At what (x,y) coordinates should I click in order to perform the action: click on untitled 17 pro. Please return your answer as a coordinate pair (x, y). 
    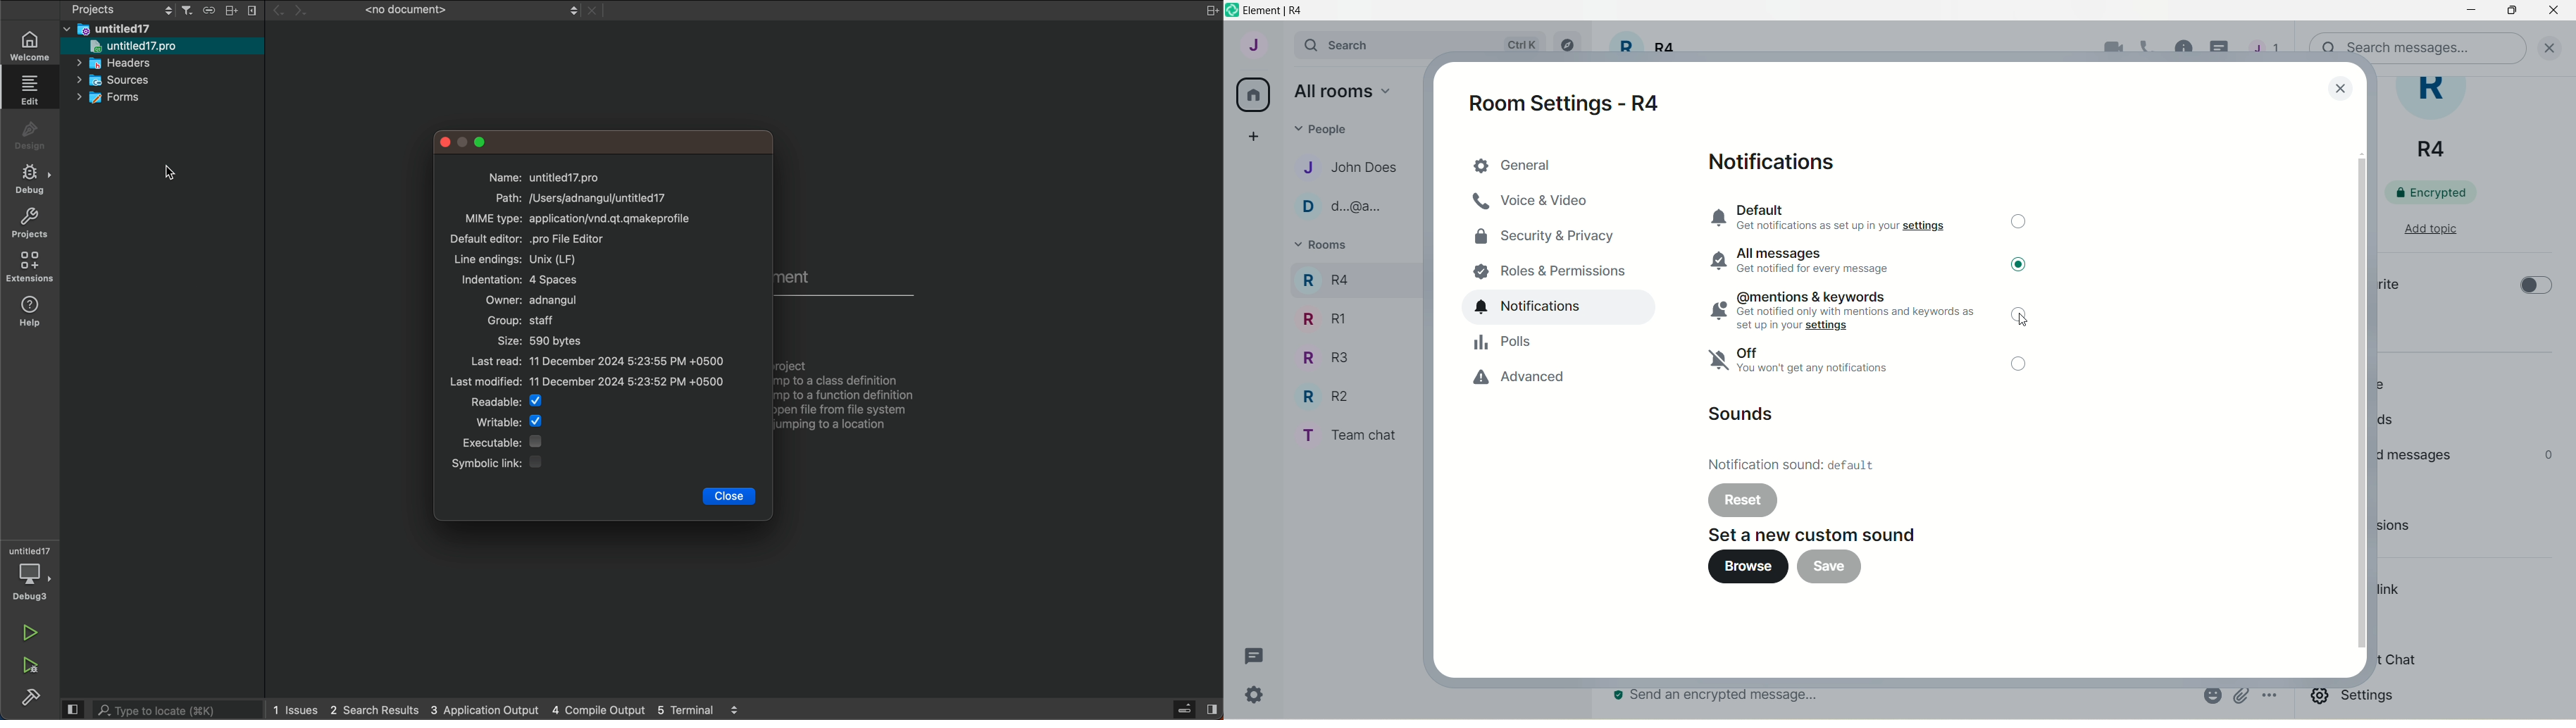
    Looking at the image, I should click on (155, 47).